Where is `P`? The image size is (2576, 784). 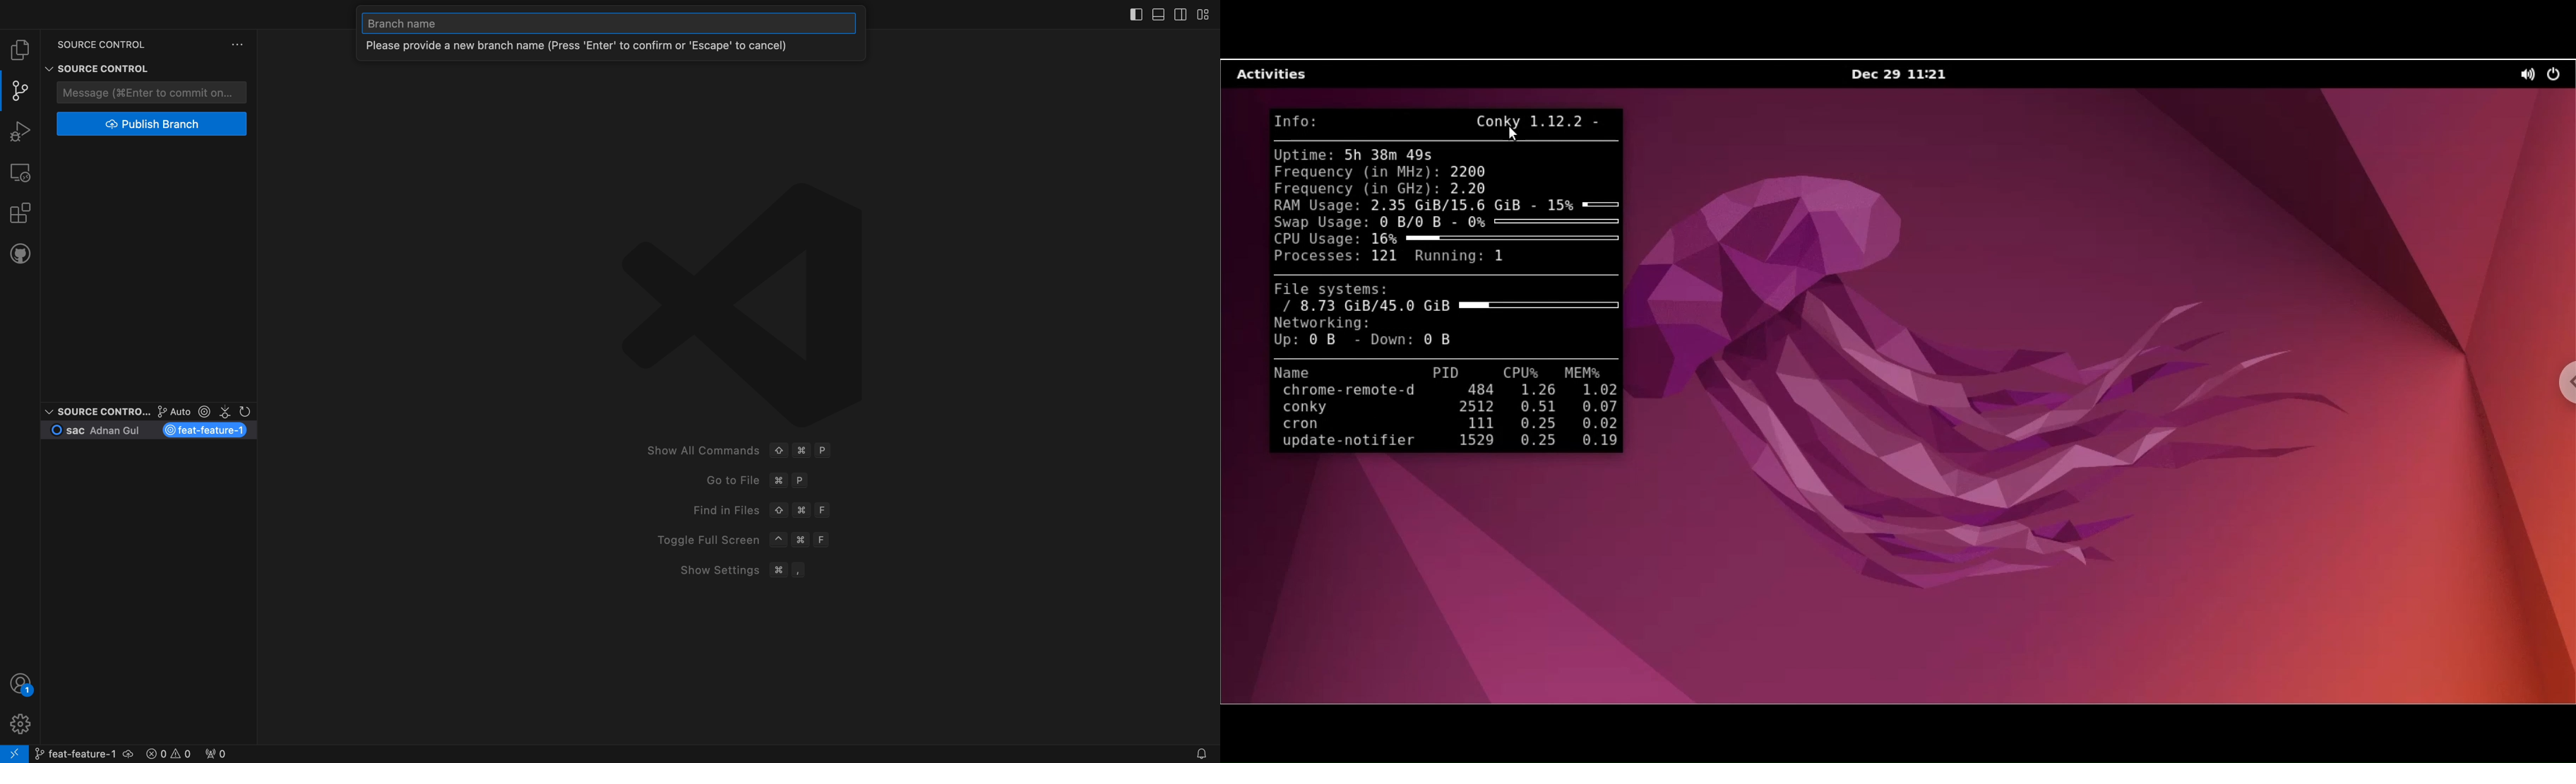 P is located at coordinates (825, 451).